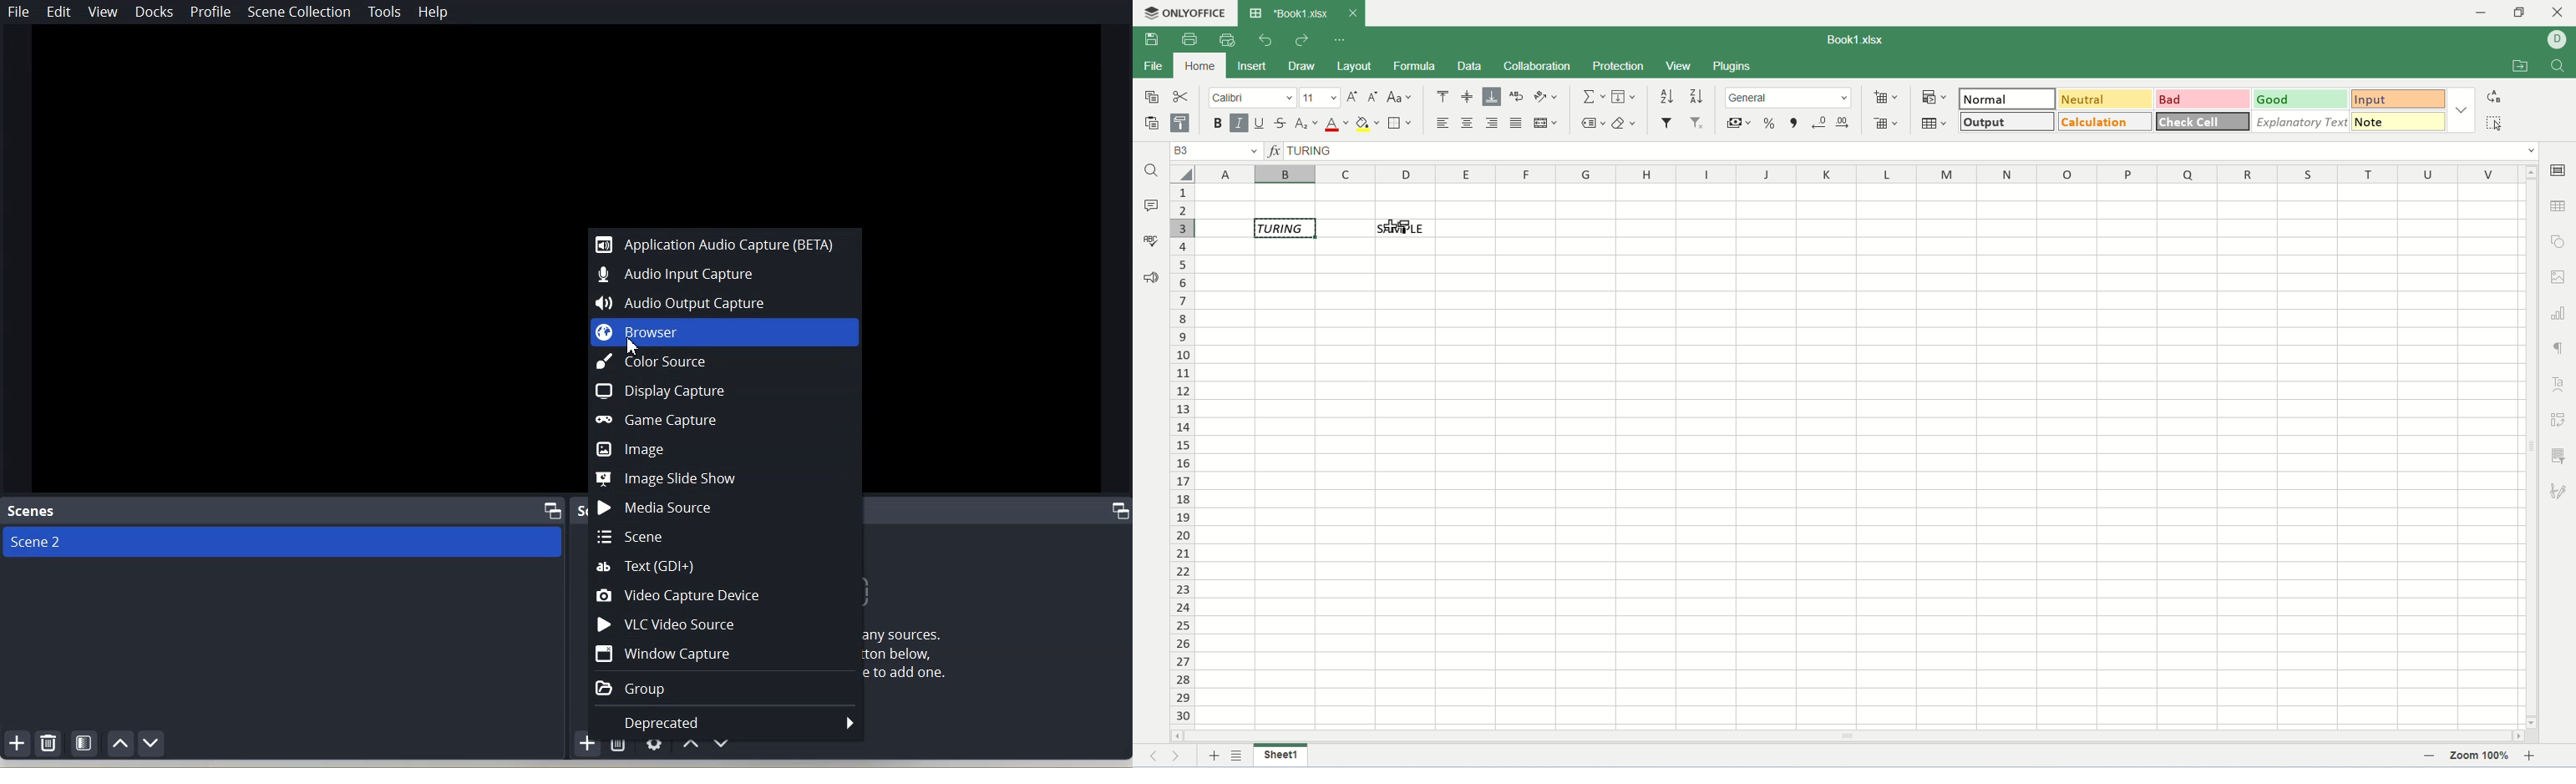 This screenshot has width=2576, height=784. I want to click on Move scene Down, so click(152, 743).